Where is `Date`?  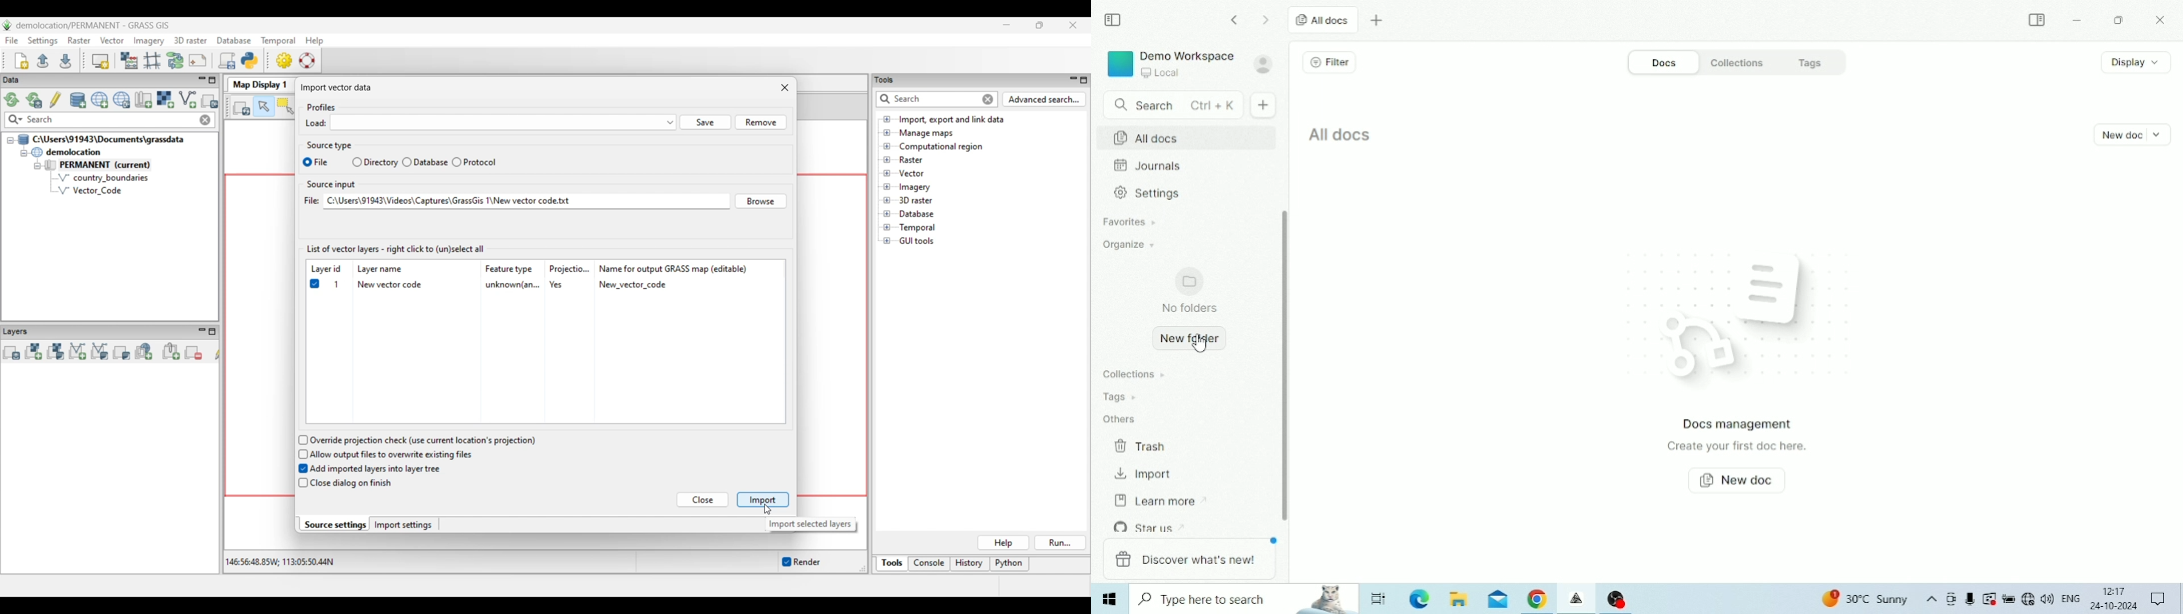 Date is located at coordinates (2113, 606).